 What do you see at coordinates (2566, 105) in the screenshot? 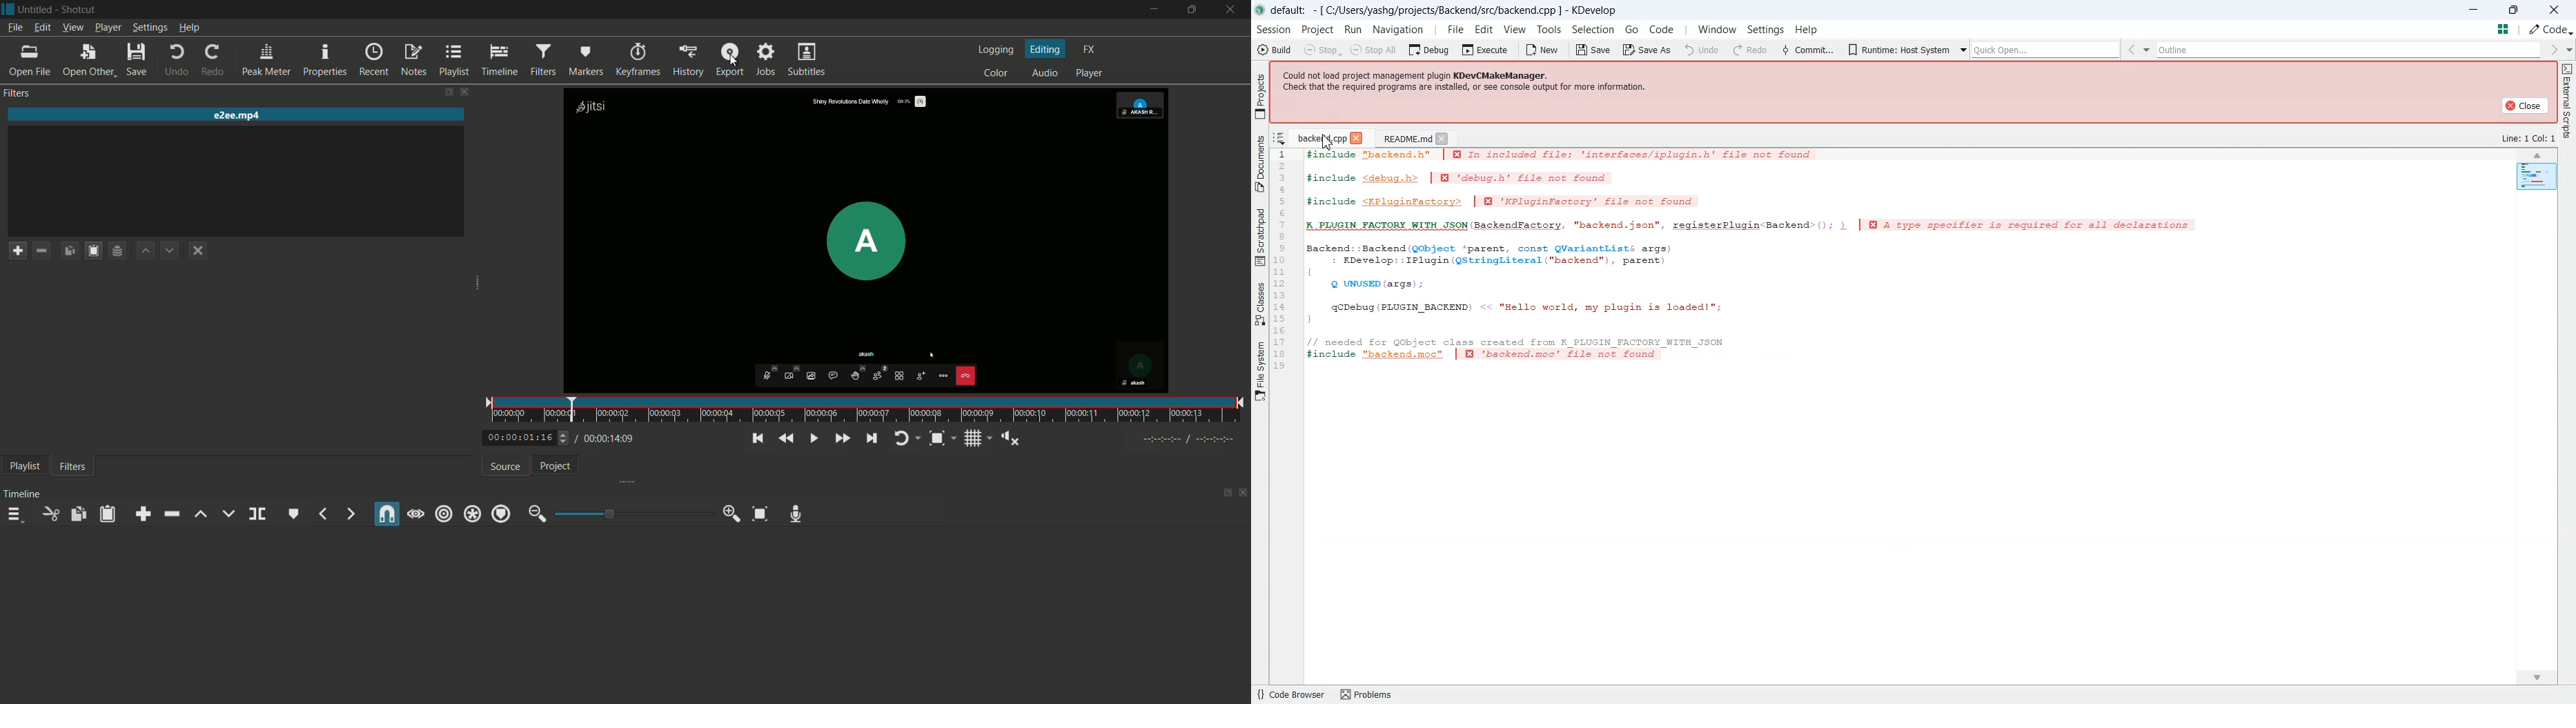
I see `External scripts` at bounding box center [2566, 105].